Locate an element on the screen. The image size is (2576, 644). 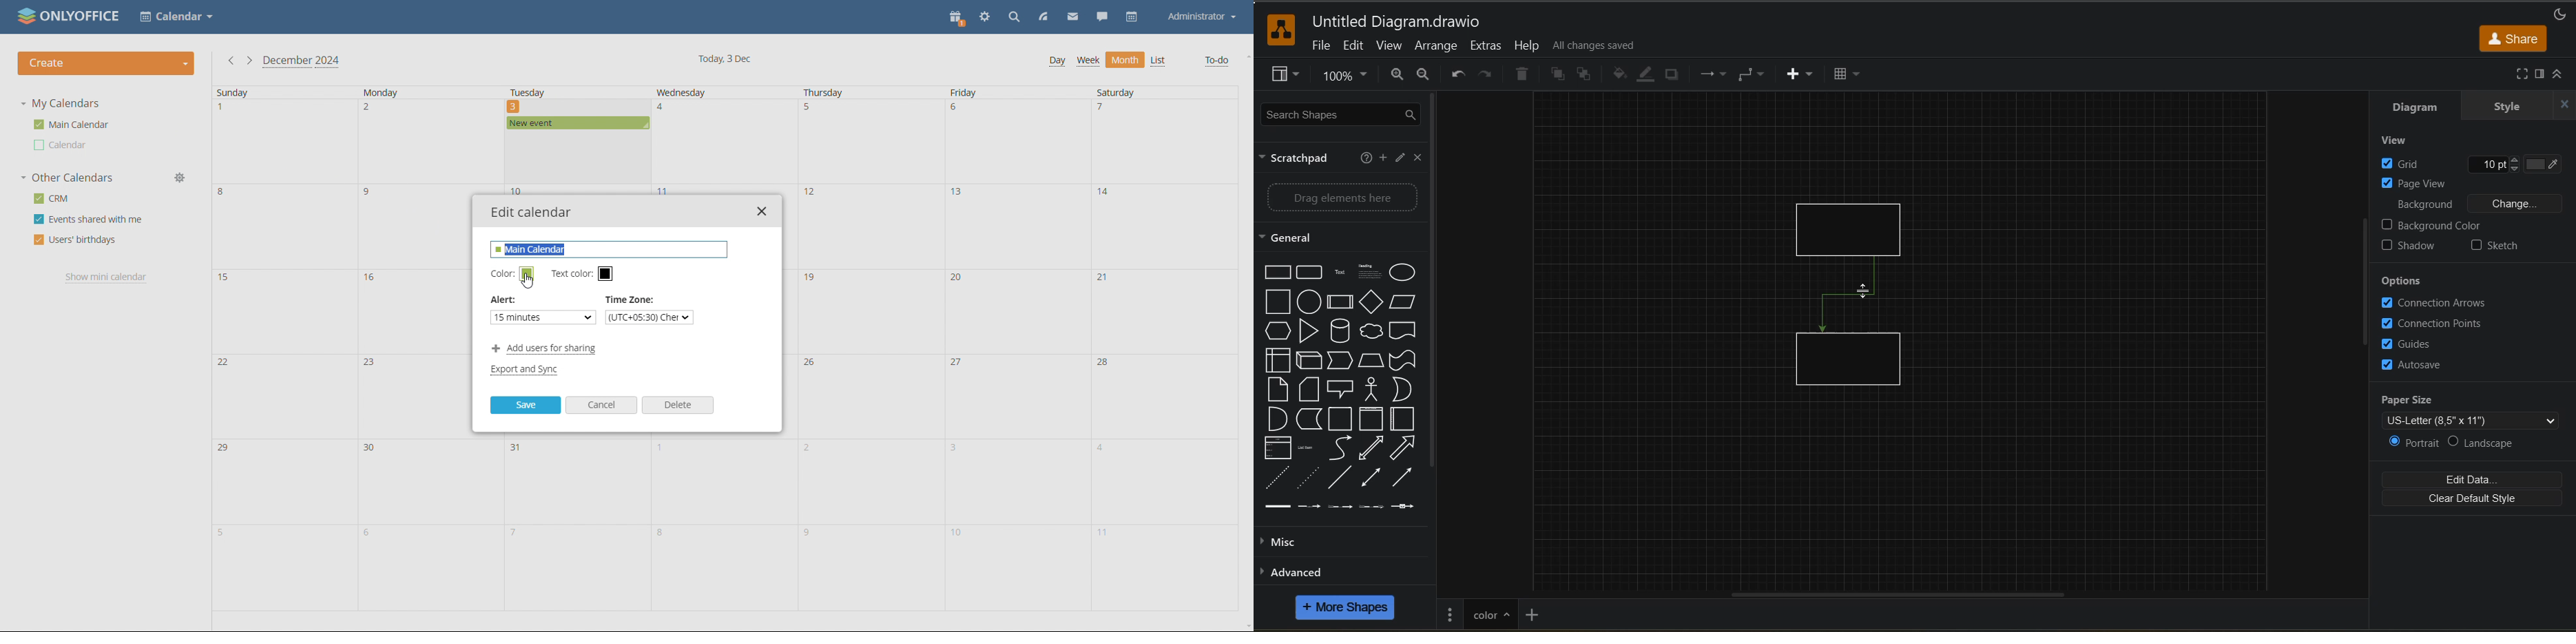
horizontal scroll bar is located at coordinates (1893, 592).